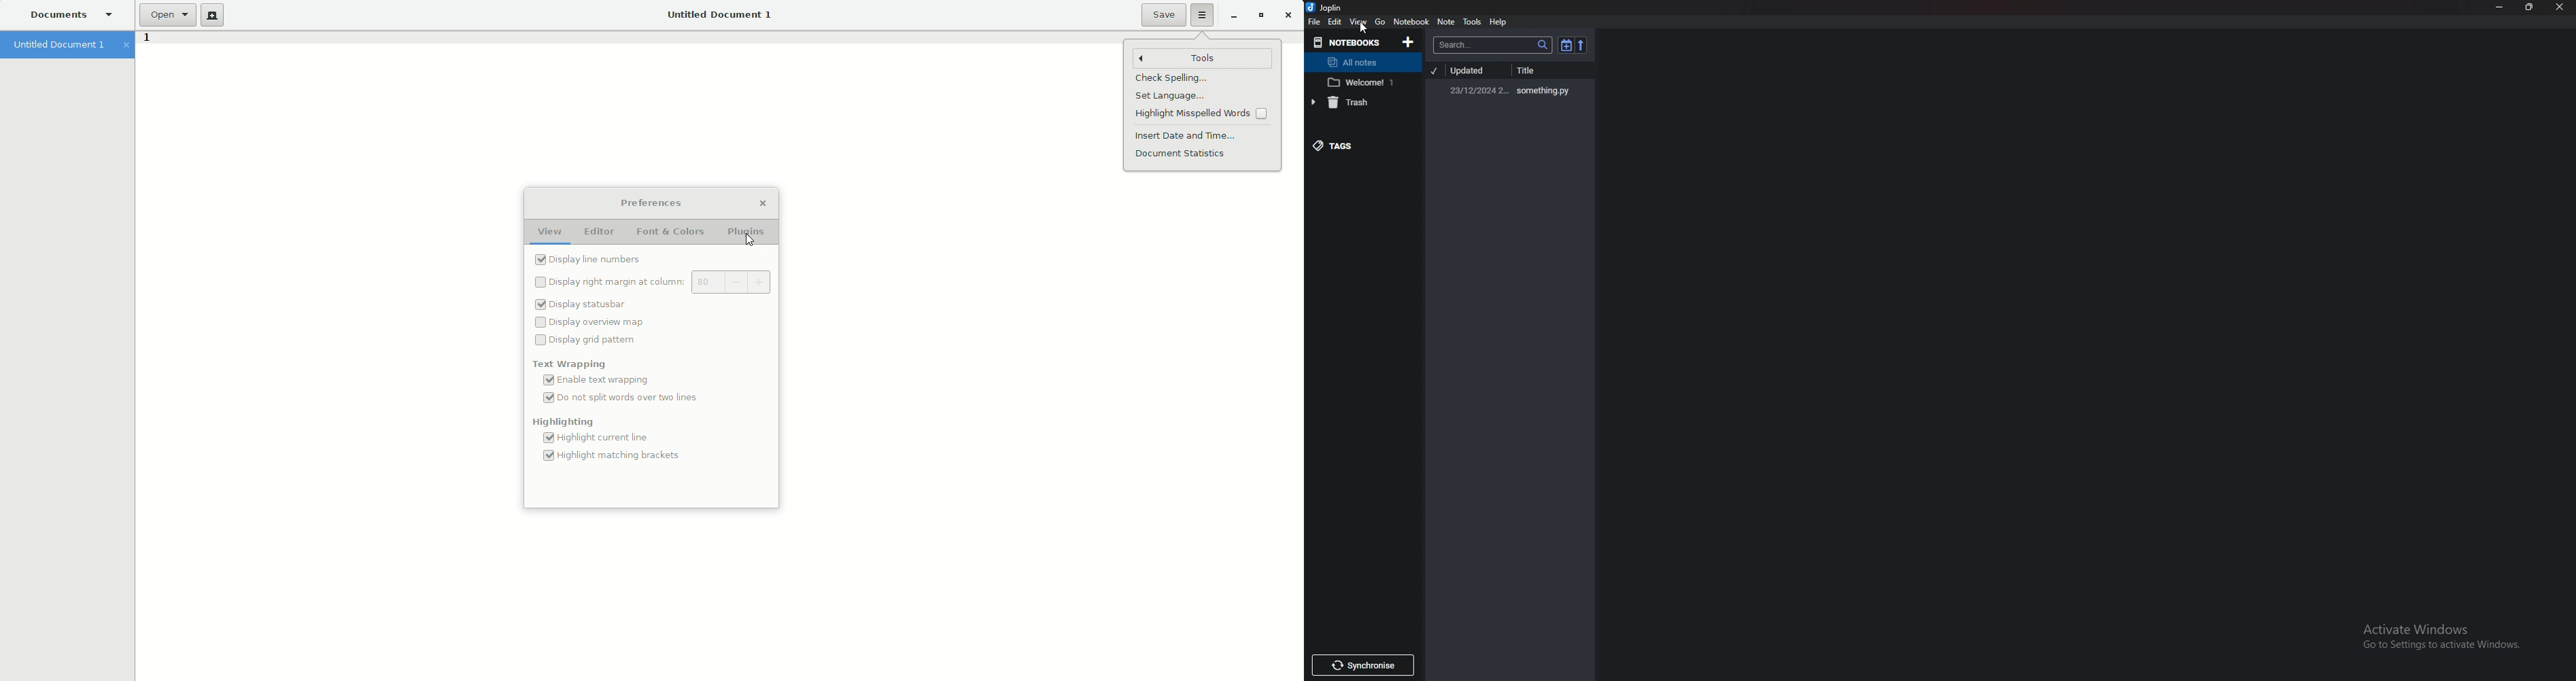  Describe the element at coordinates (626, 401) in the screenshot. I see `Do no split words over two lines` at that location.